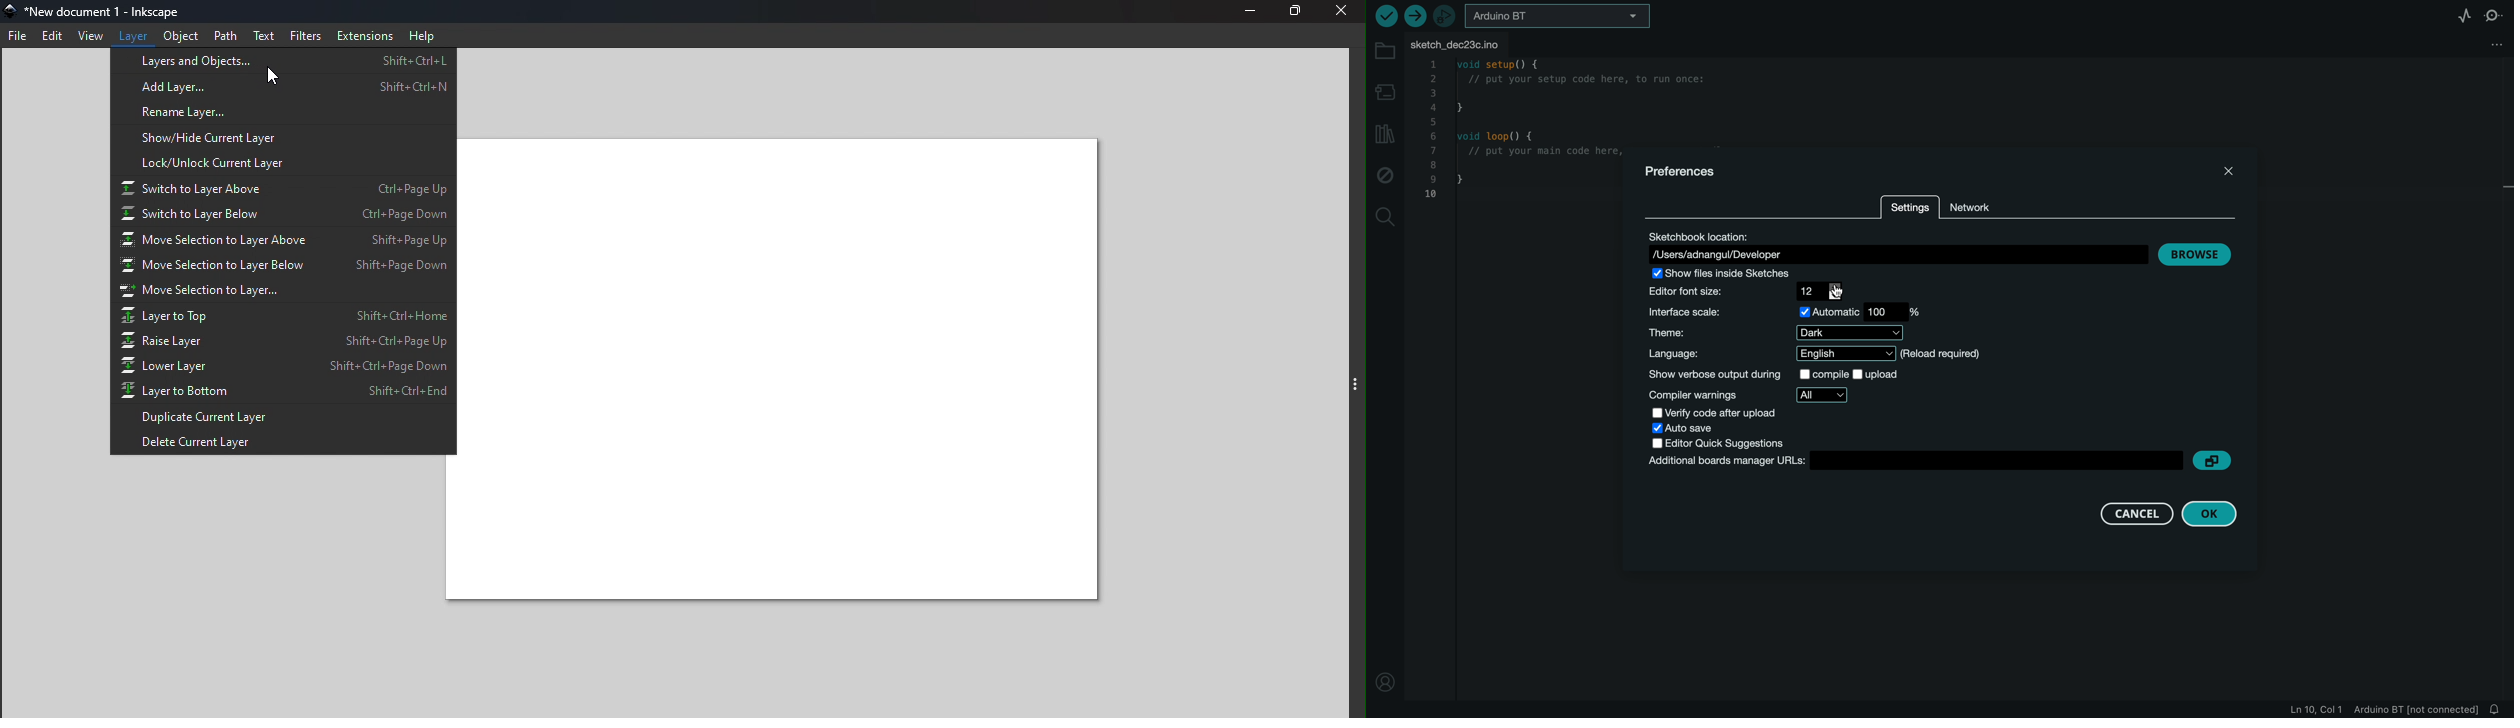 The width and height of the screenshot is (2520, 728). Describe the element at coordinates (2493, 43) in the screenshot. I see `file manager` at that location.